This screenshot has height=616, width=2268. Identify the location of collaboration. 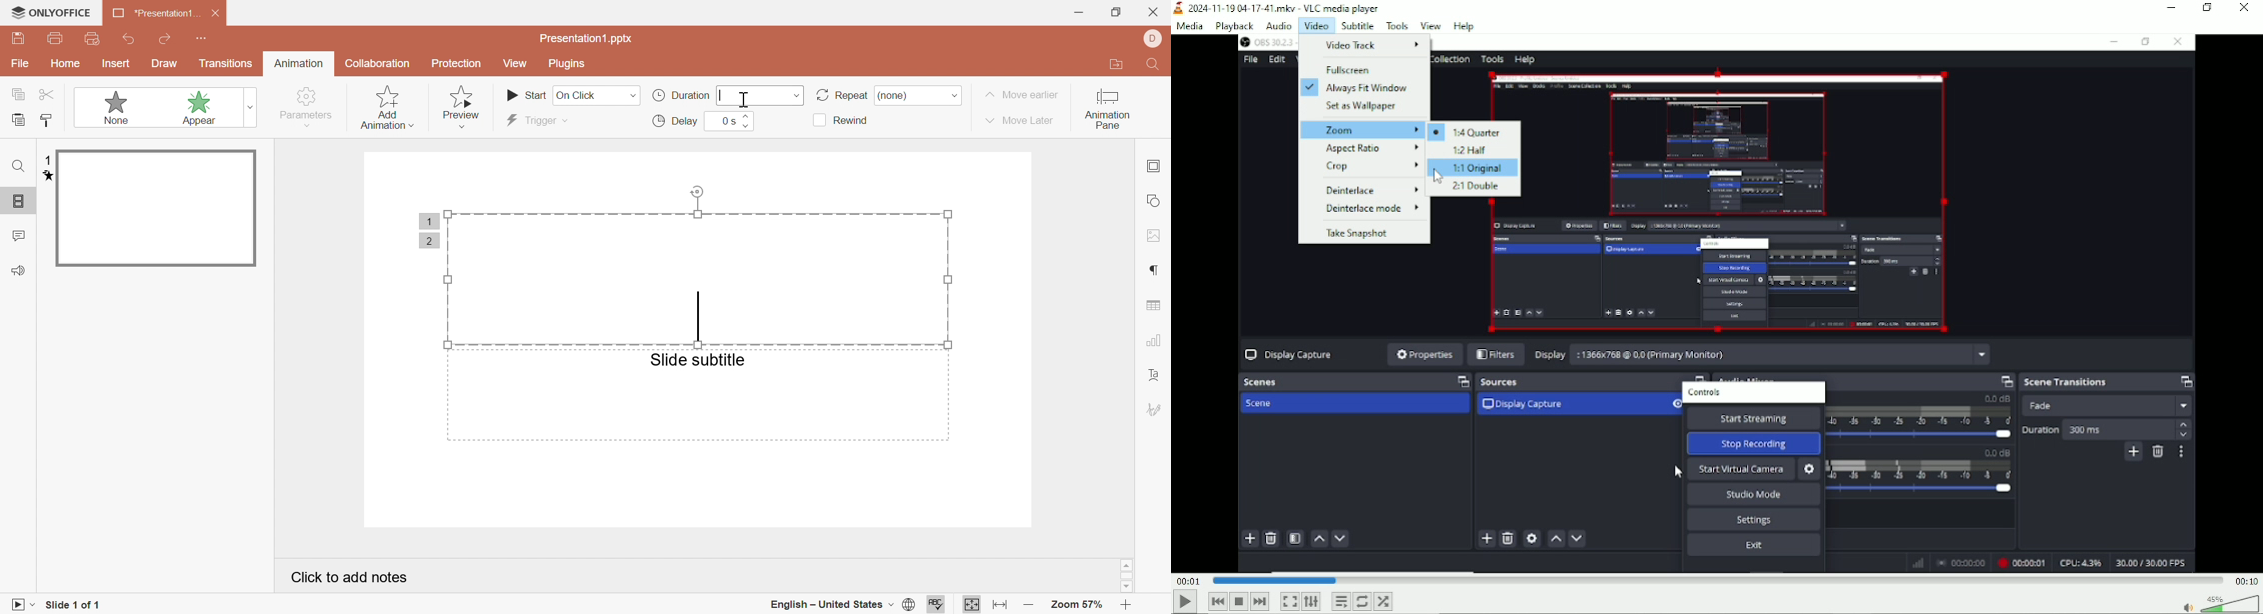
(379, 64).